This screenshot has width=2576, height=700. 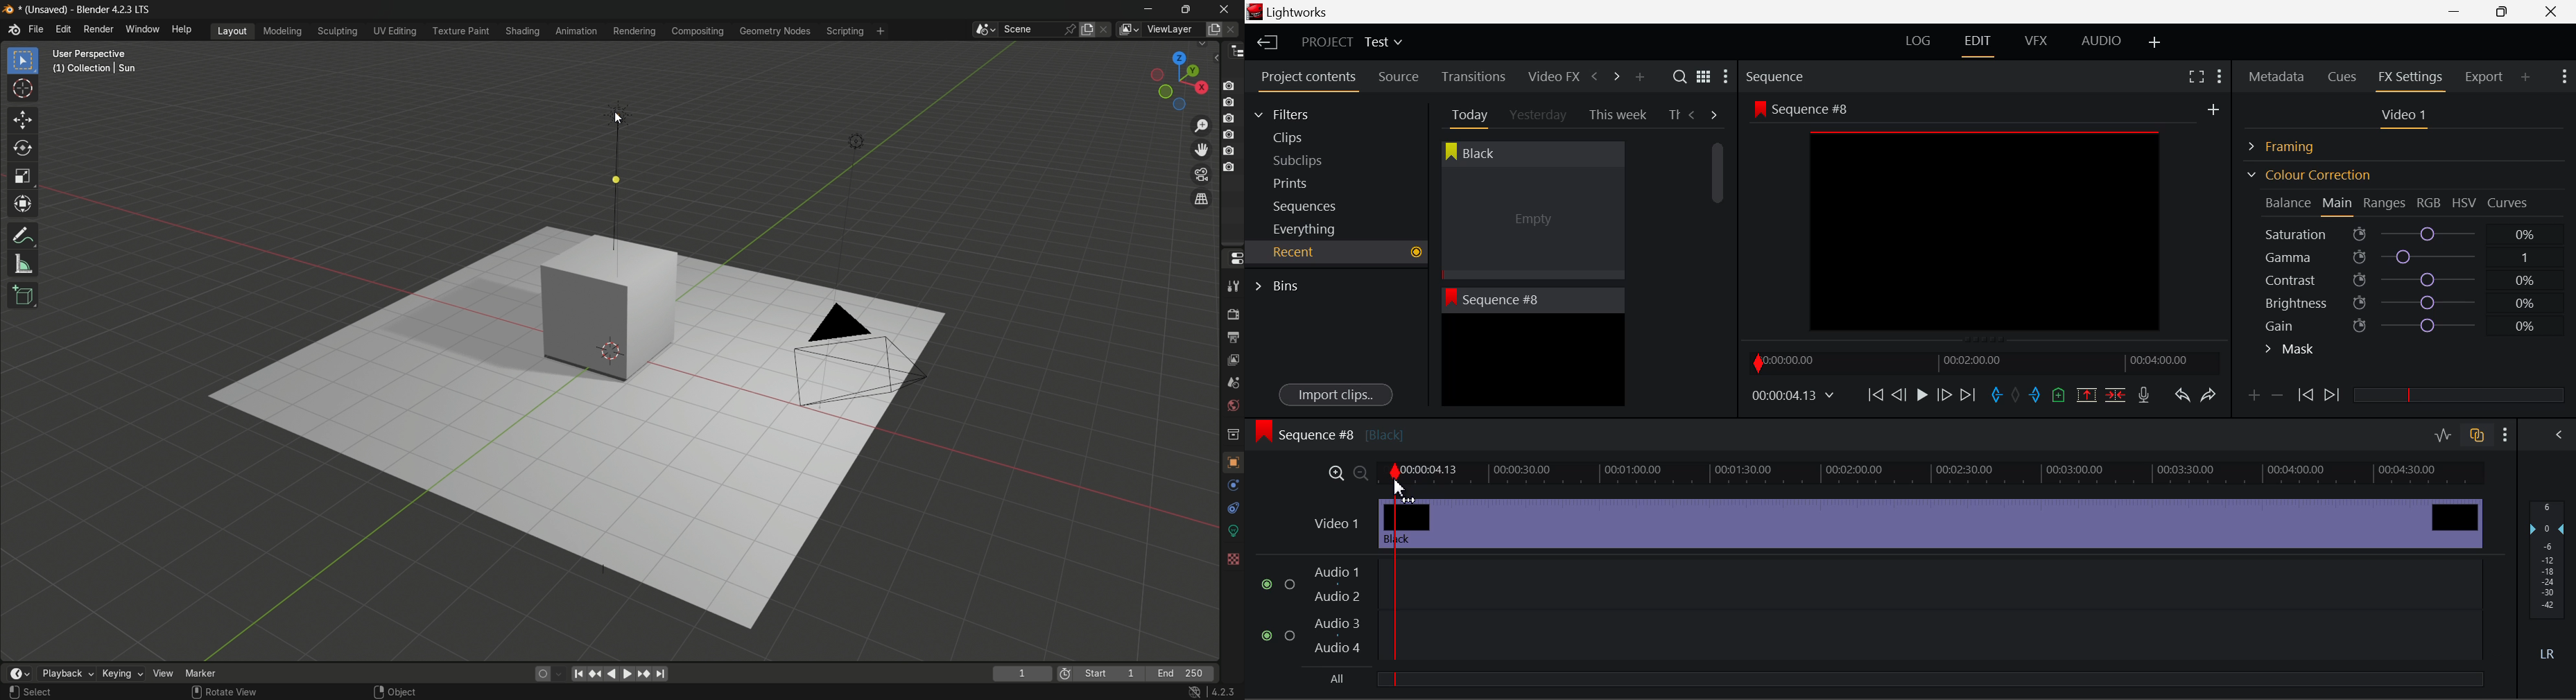 What do you see at coordinates (1982, 362) in the screenshot?
I see `Project Timeline Navigator` at bounding box center [1982, 362].